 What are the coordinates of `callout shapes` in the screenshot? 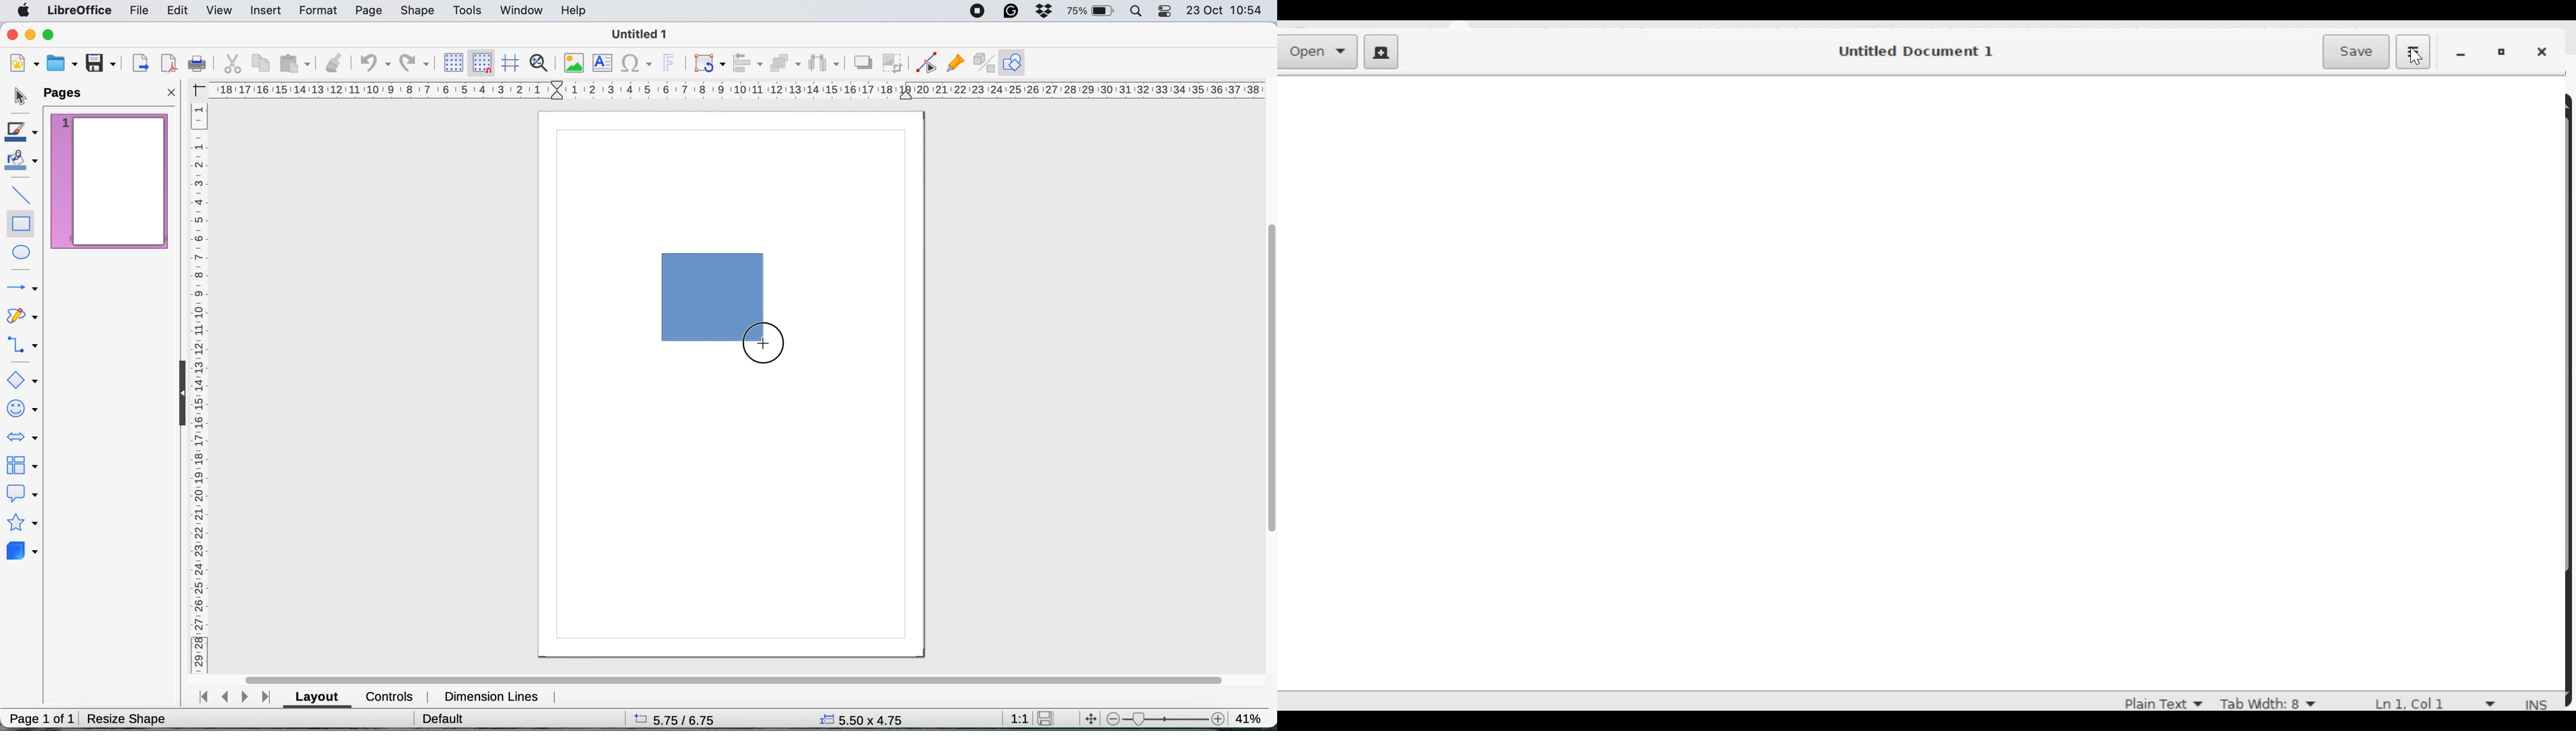 It's located at (23, 494).